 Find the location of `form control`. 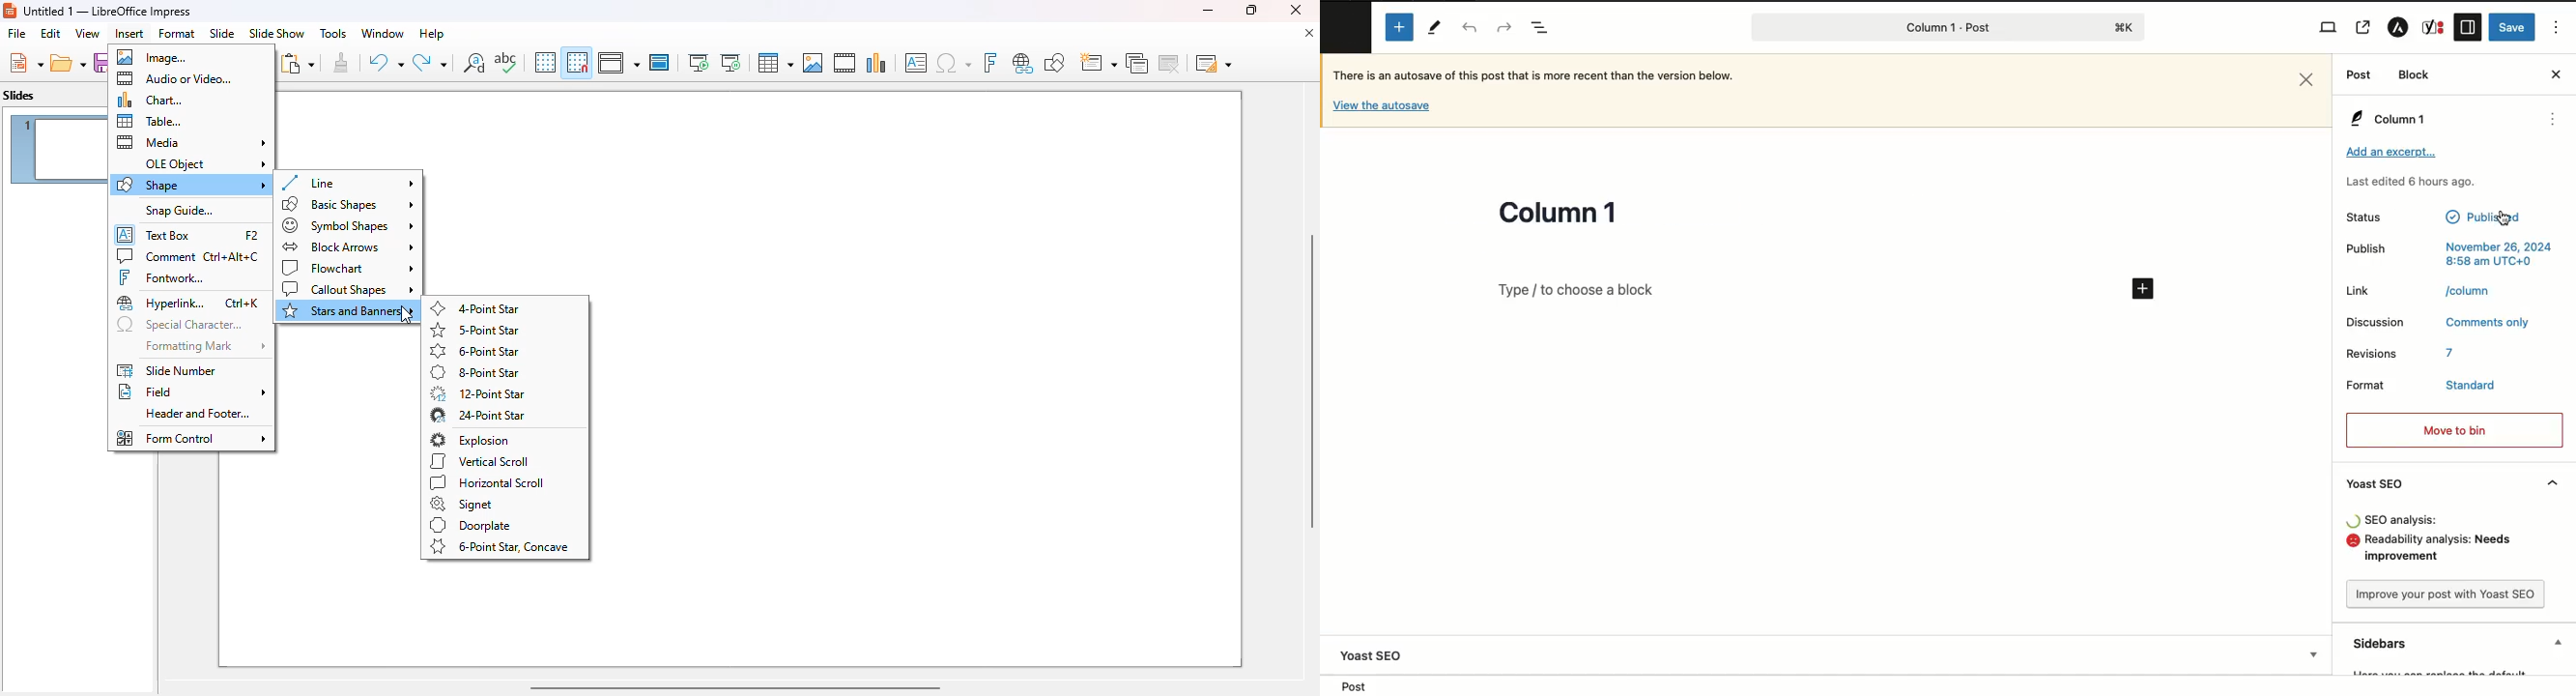

form control is located at coordinates (191, 438).